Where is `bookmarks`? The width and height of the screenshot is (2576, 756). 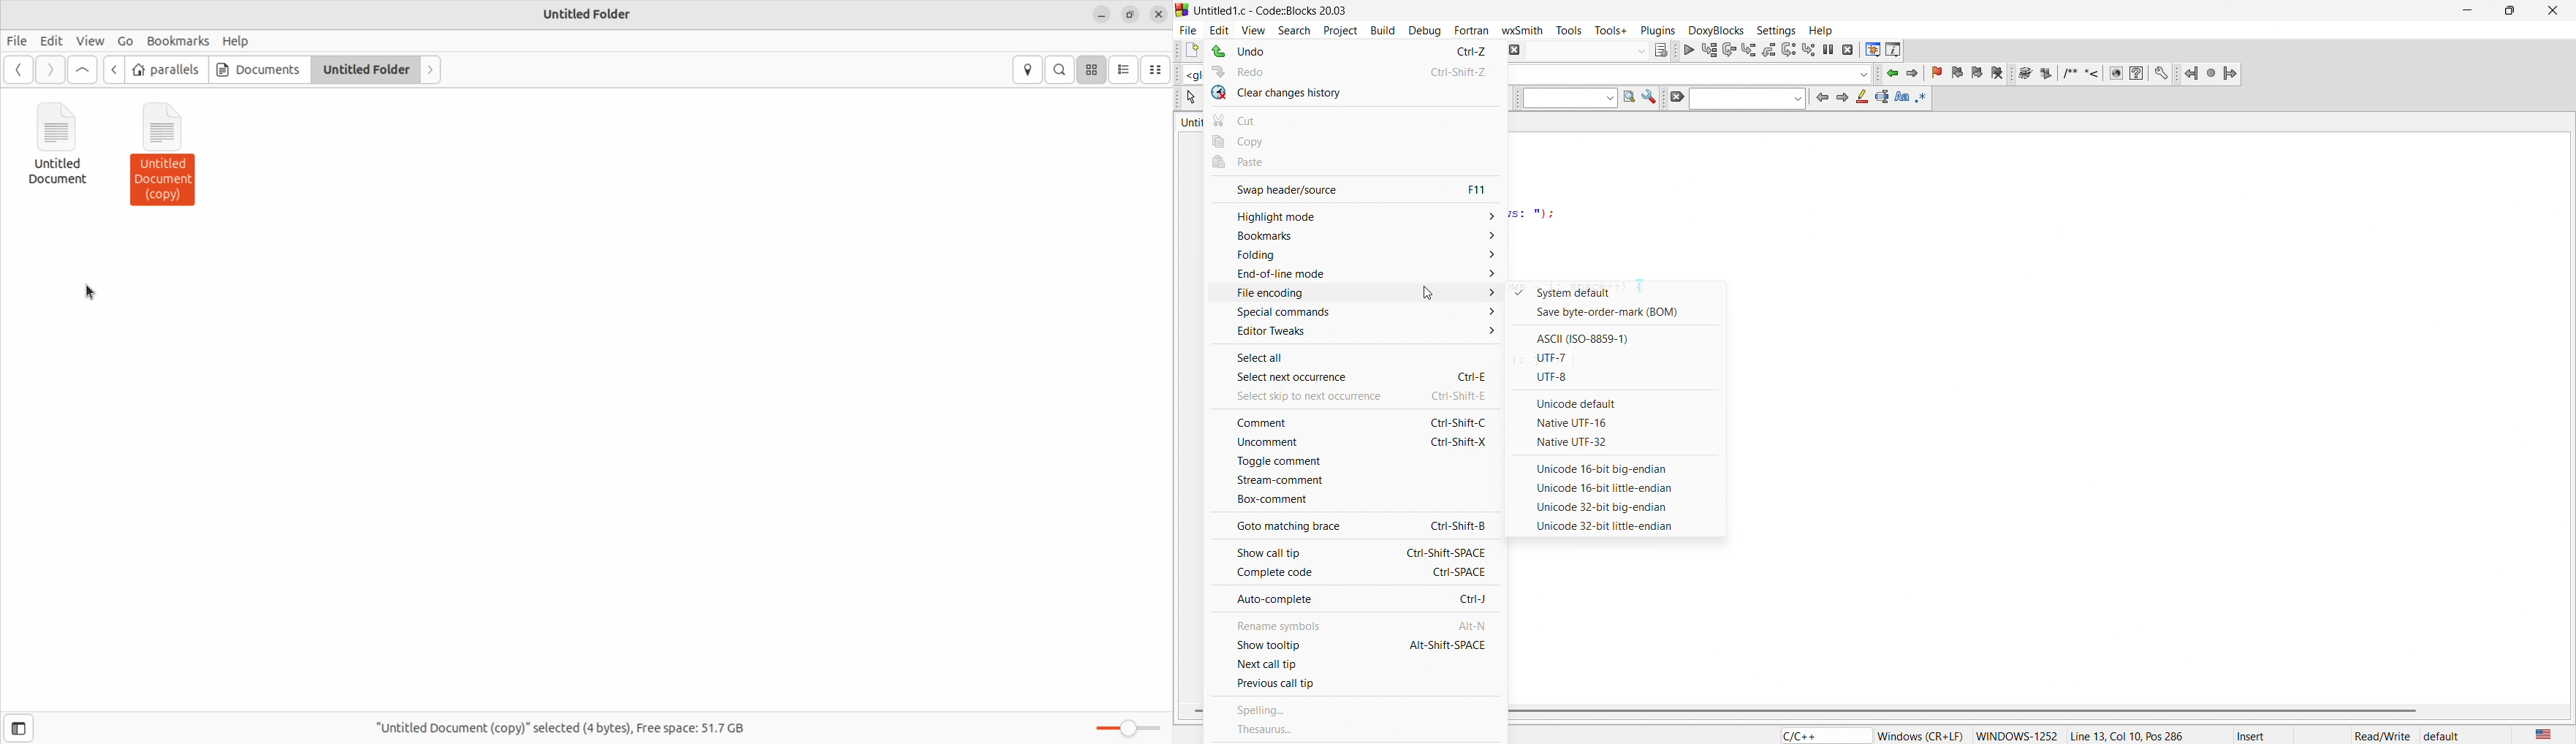 bookmarks is located at coordinates (1353, 237).